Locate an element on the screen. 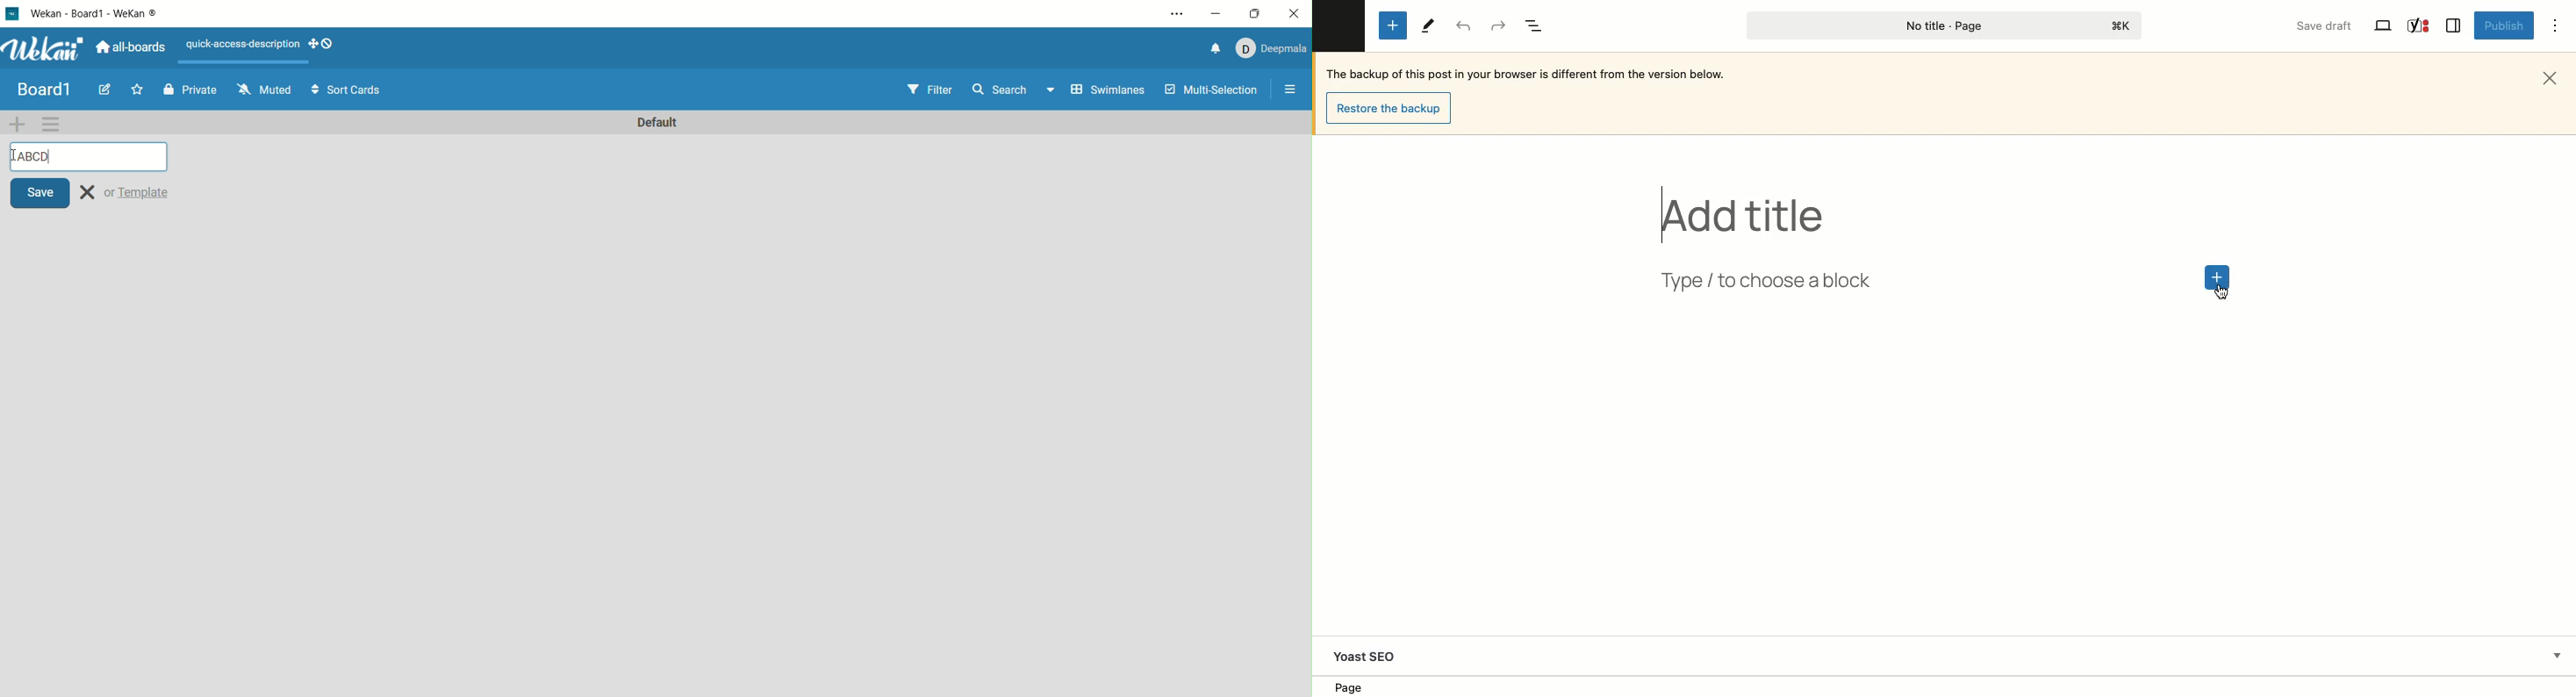 This screenshot has height=700, width=2576. search is located at coordinates (1013, 91).